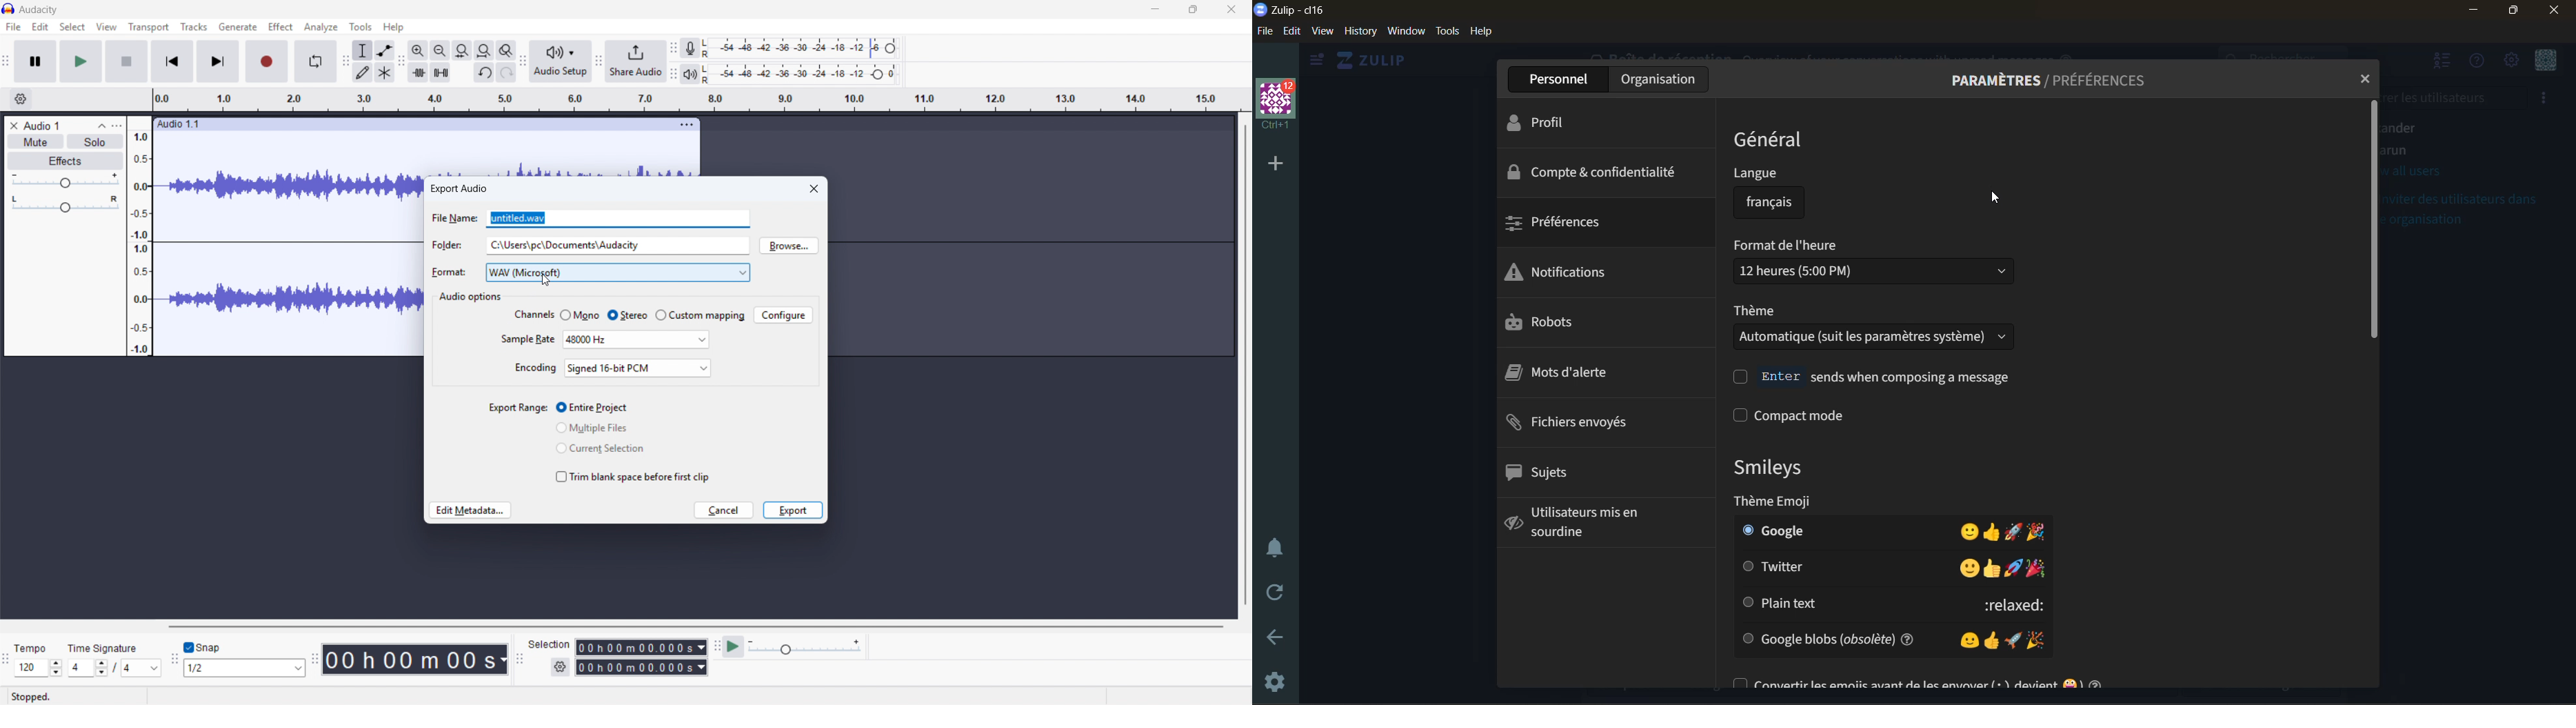 The height and width of the screenshot is (728, 2576). Describe the element at coordinates (447, 247) in the screenshot. I see `folder` at that location.